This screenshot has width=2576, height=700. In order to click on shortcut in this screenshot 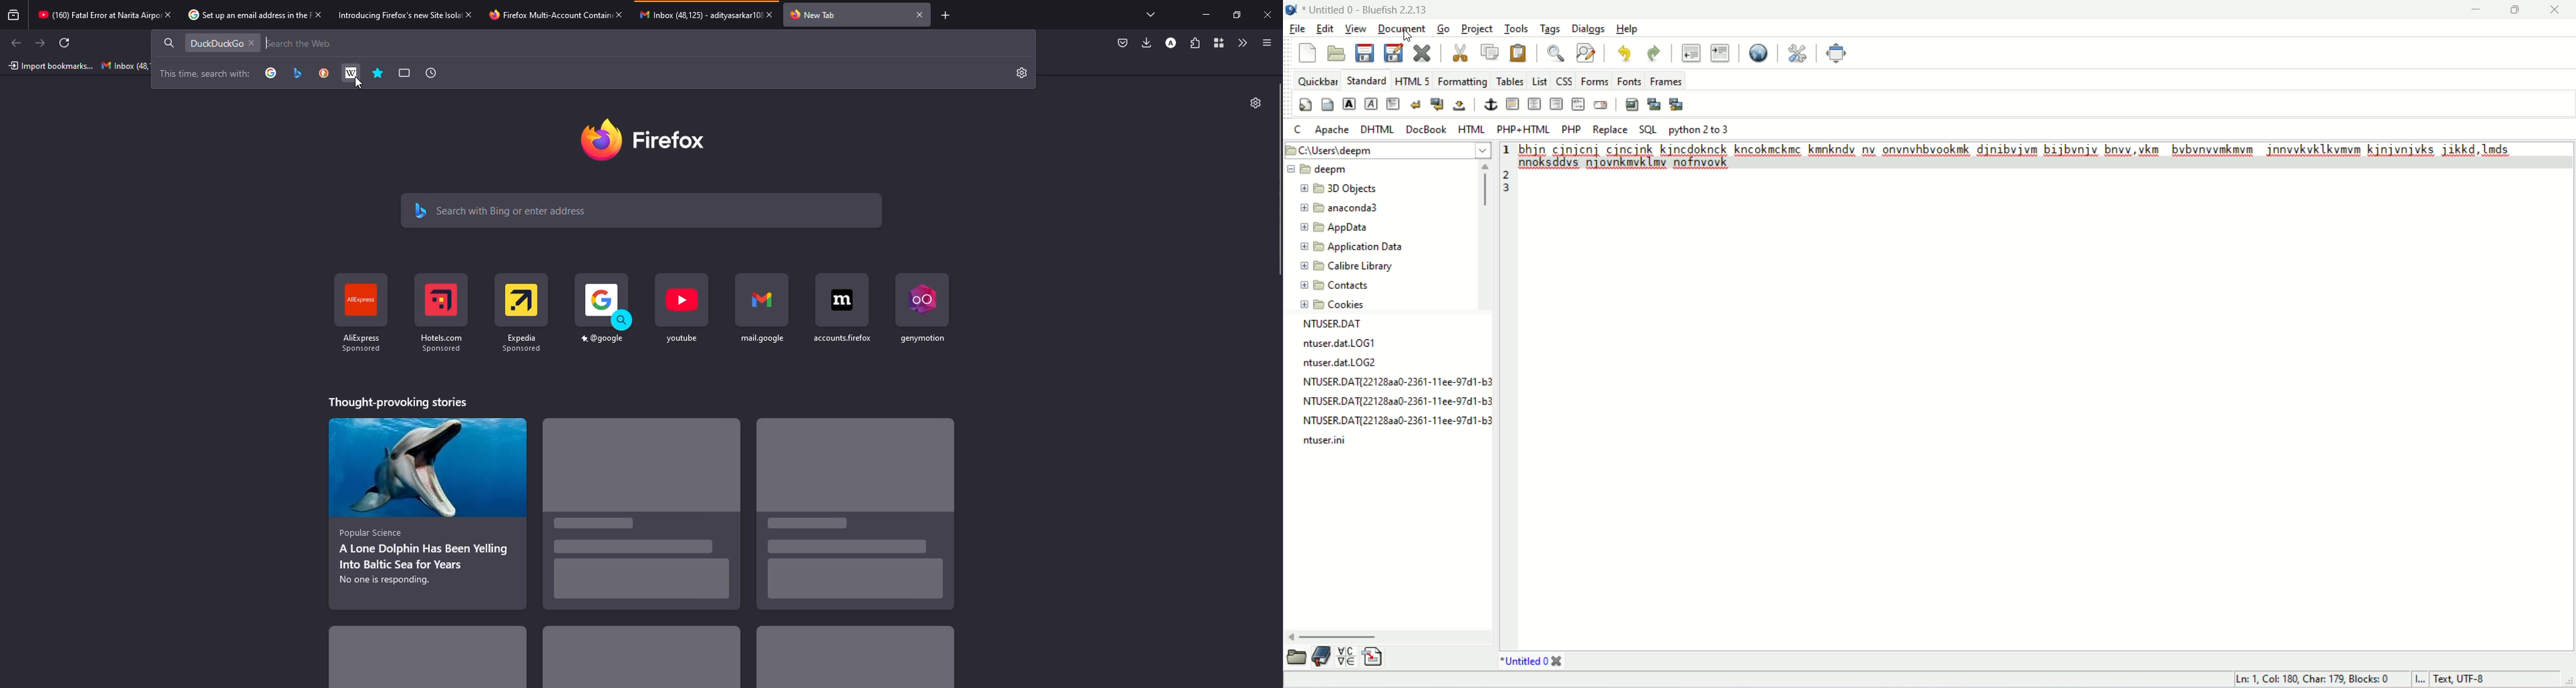, I will do `click(919, 313)`.